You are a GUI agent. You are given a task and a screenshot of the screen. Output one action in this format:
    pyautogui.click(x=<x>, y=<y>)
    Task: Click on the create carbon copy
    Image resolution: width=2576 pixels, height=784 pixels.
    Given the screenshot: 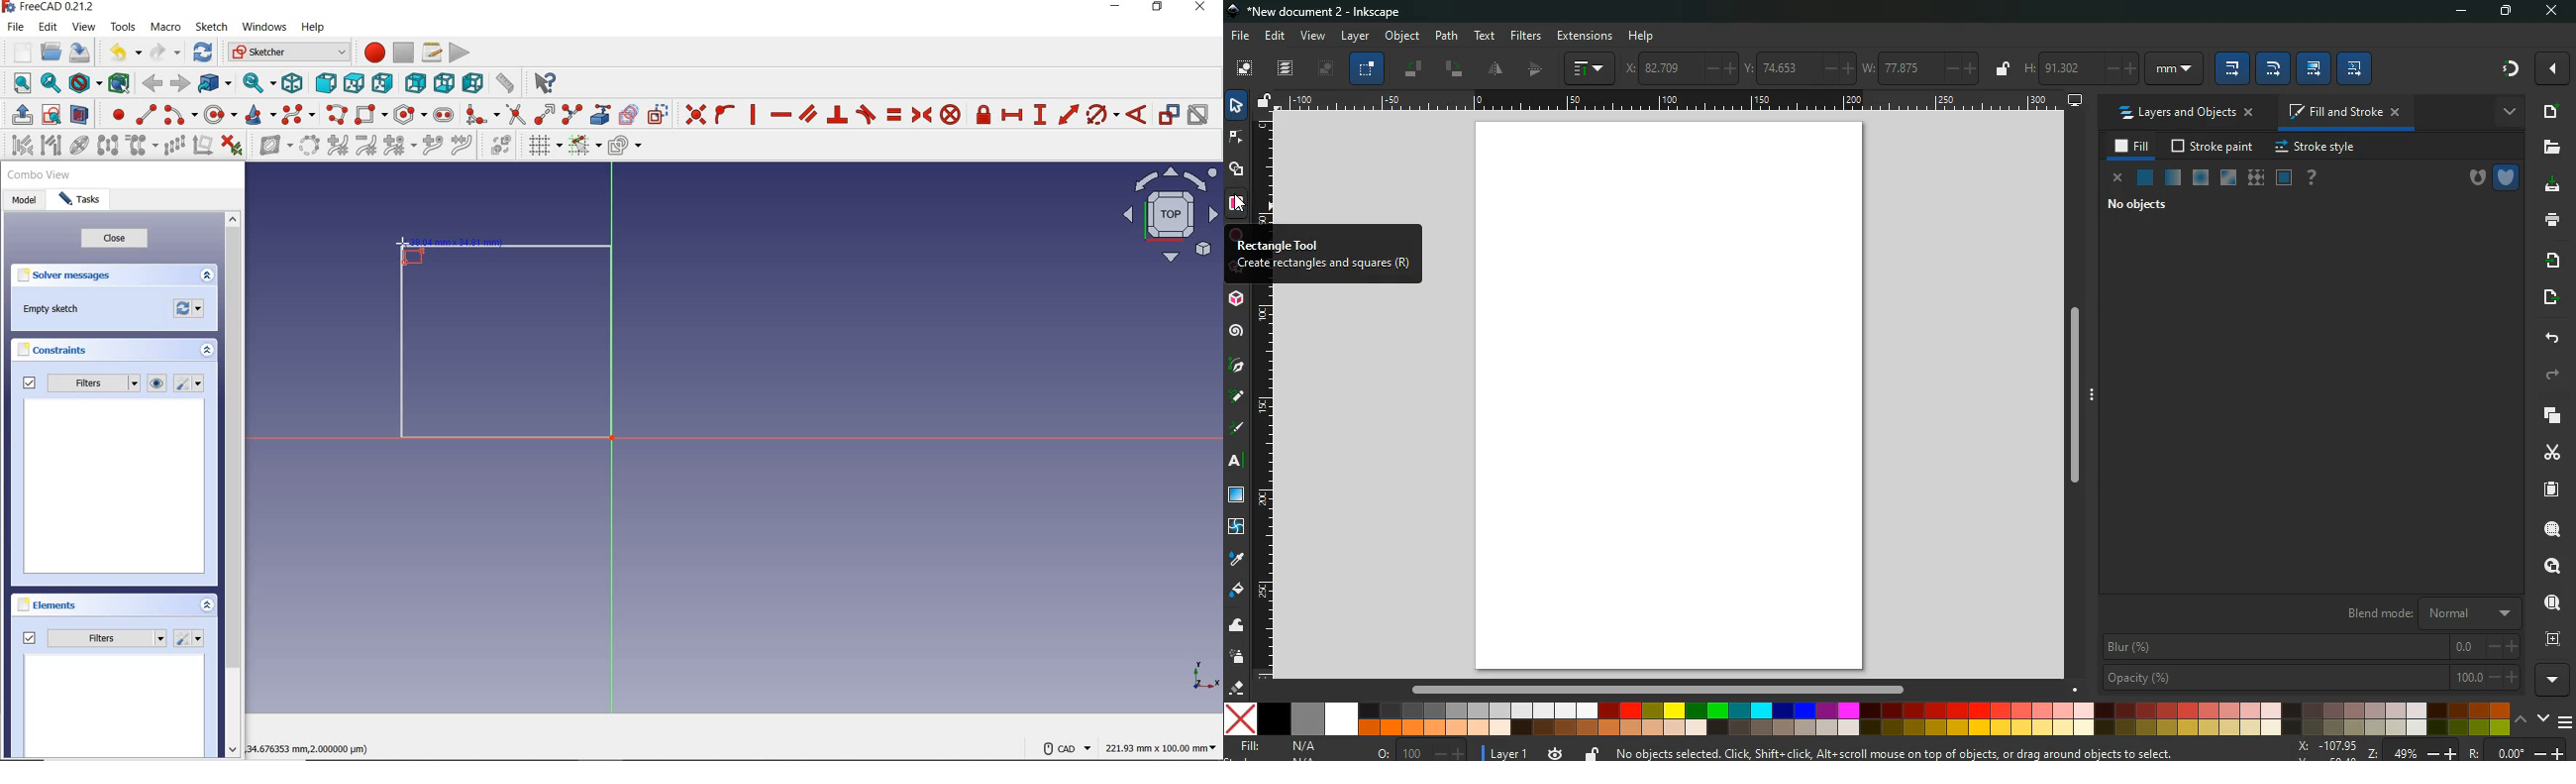 What is the action you would take?
    pyautogui.click(x=629, y=114)
    